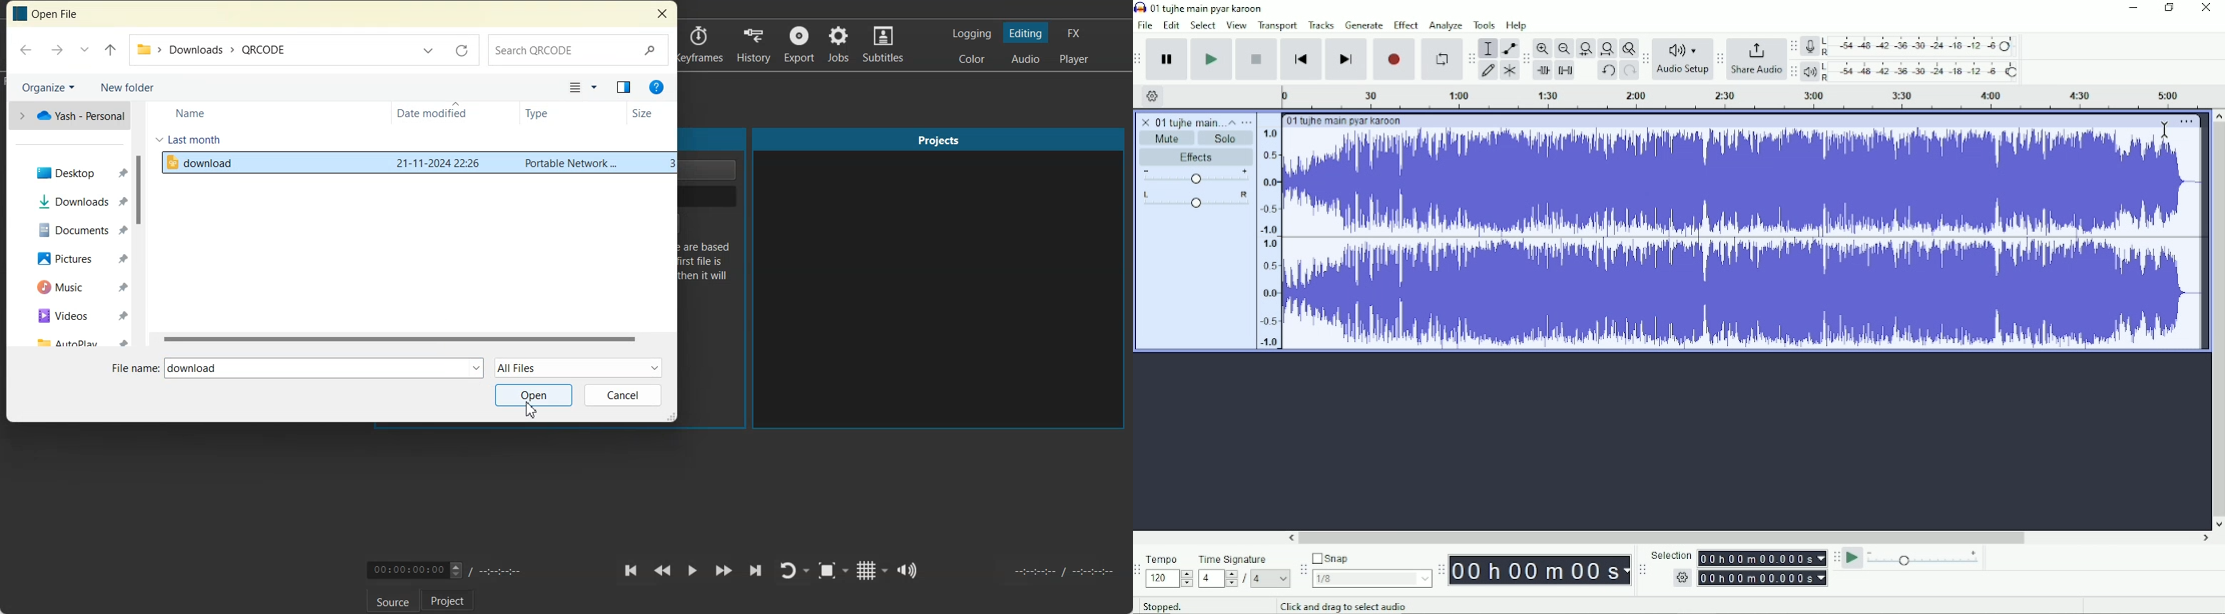 This screenshot has height=616, width=2240. What do you see at coordinates (76, 228) in the screenshot?
I see `Documents` at bounding box center [76, 228].